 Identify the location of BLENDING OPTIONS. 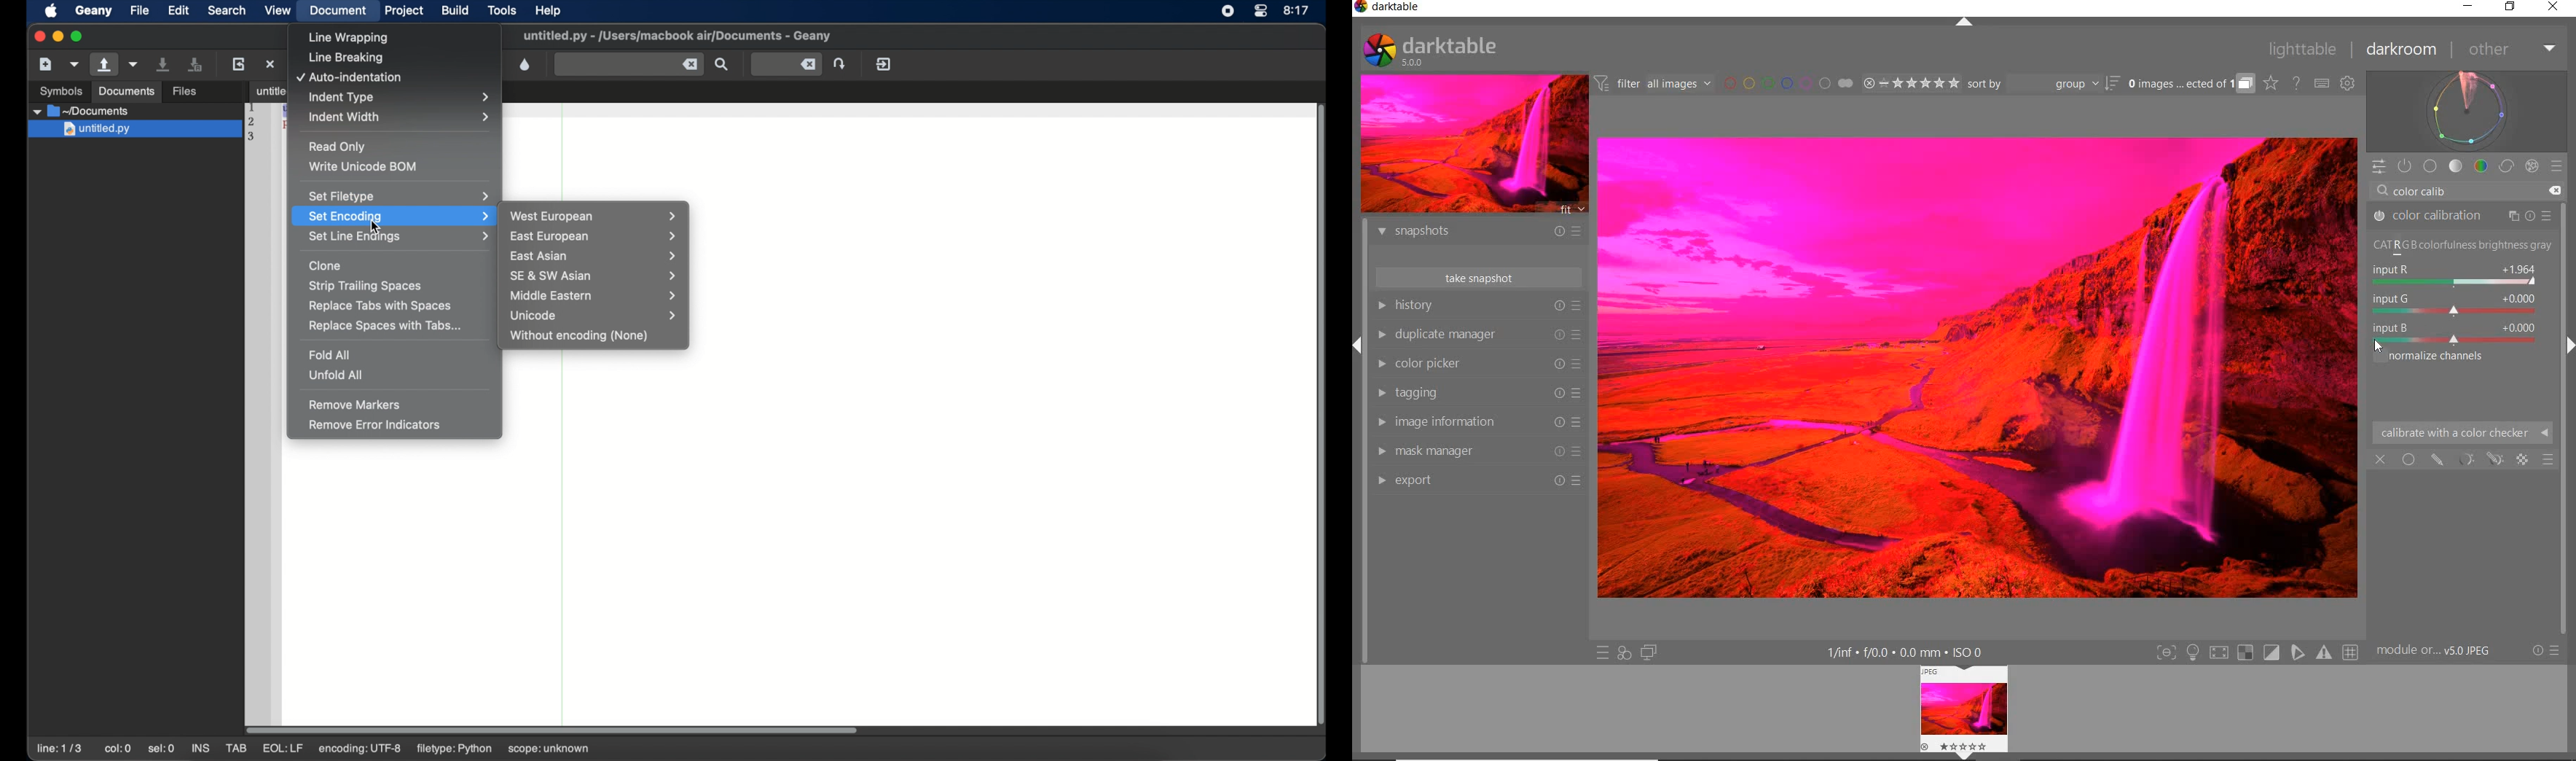
(2548, 460).